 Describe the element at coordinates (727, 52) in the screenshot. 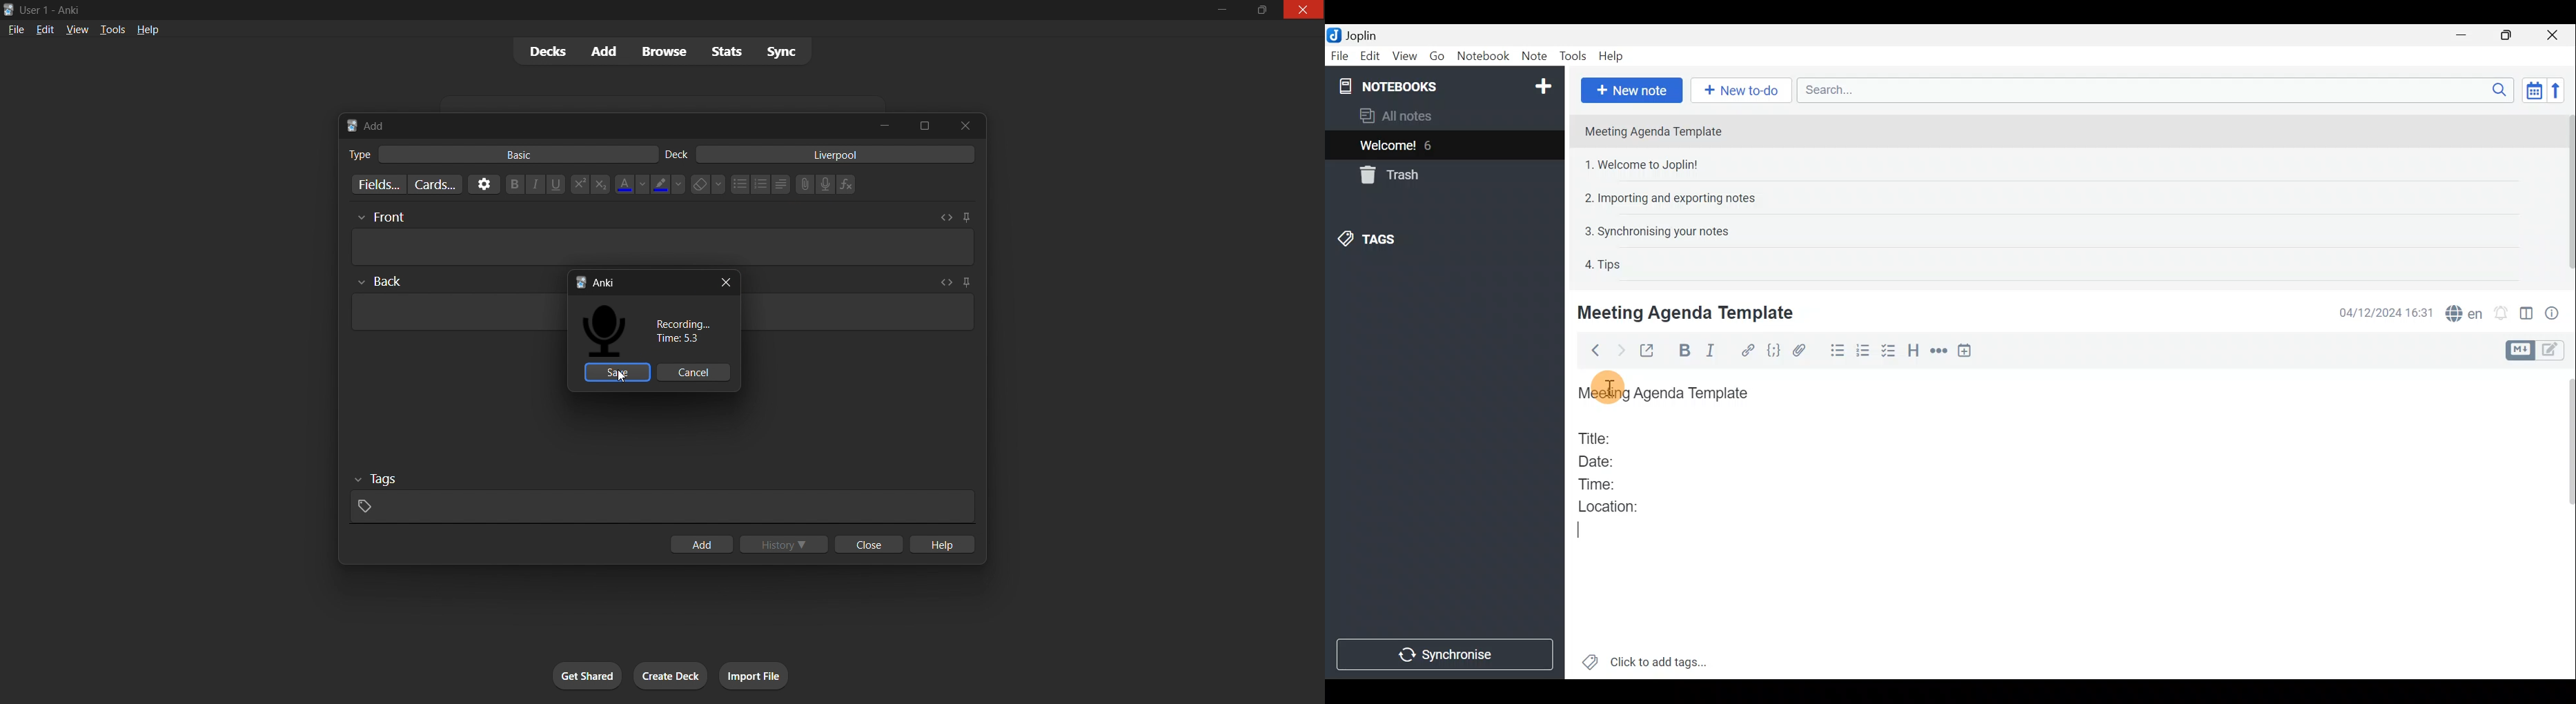

I see `stats` at that location.